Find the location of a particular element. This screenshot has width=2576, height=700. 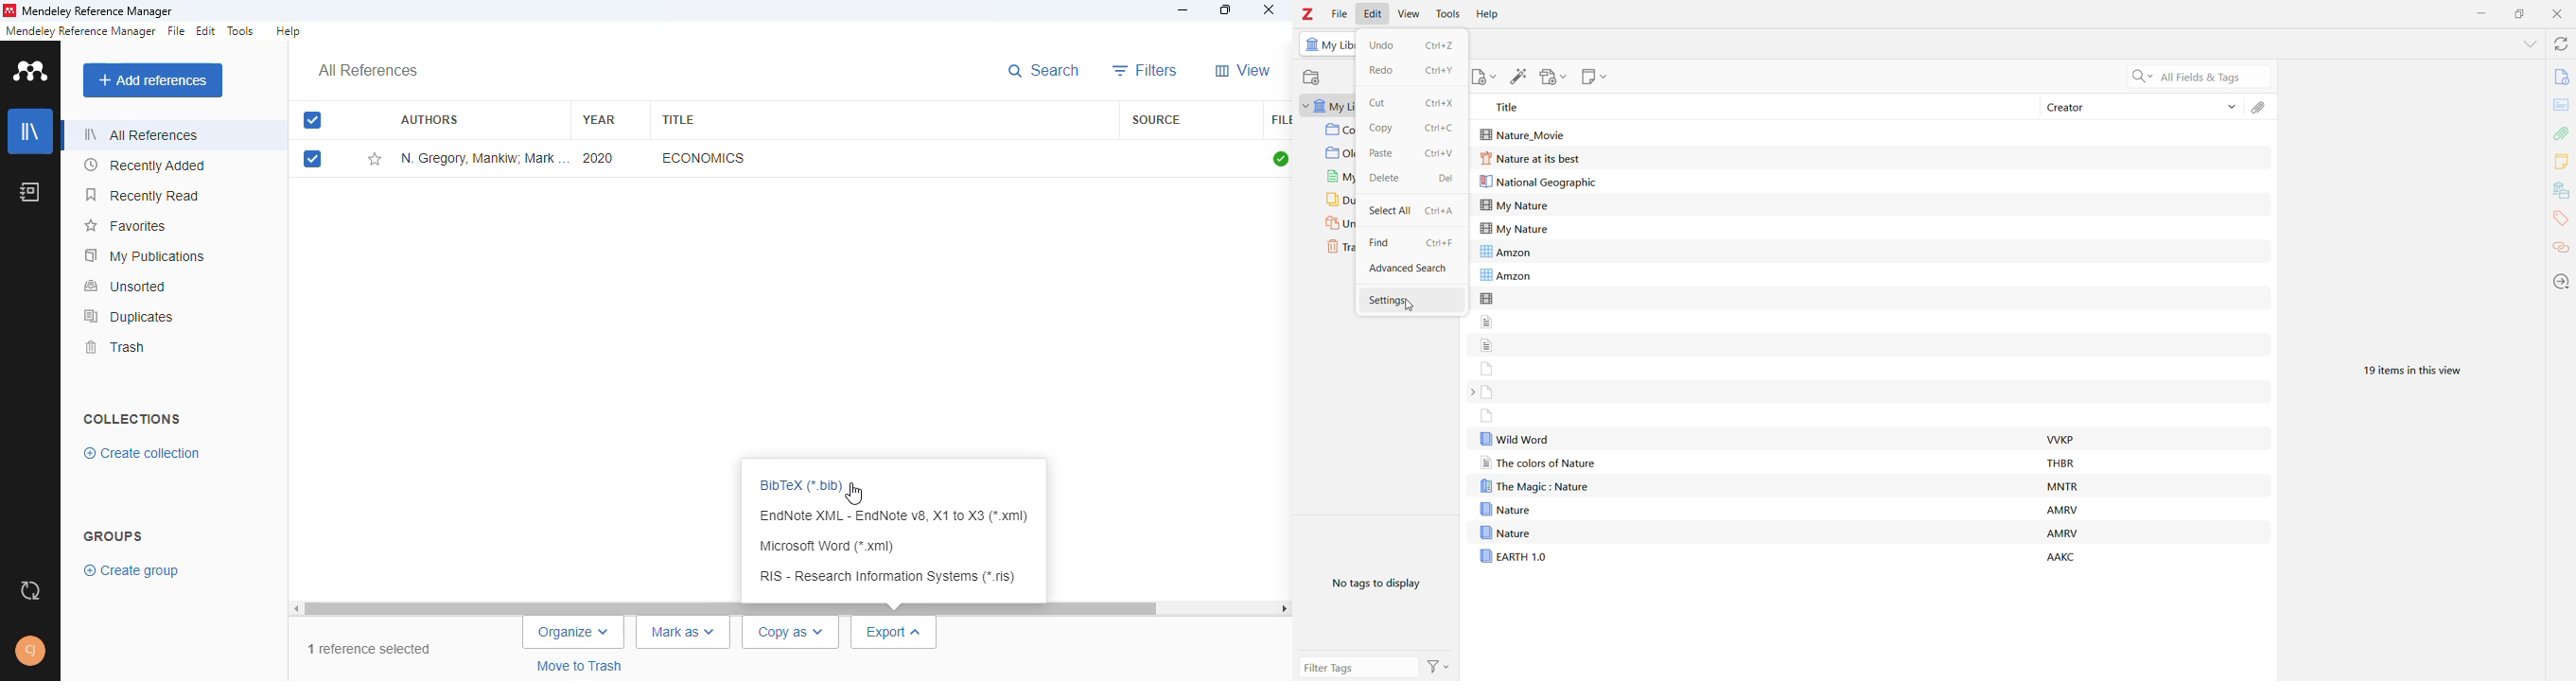

cursor is located at coordinates (1411, 306).